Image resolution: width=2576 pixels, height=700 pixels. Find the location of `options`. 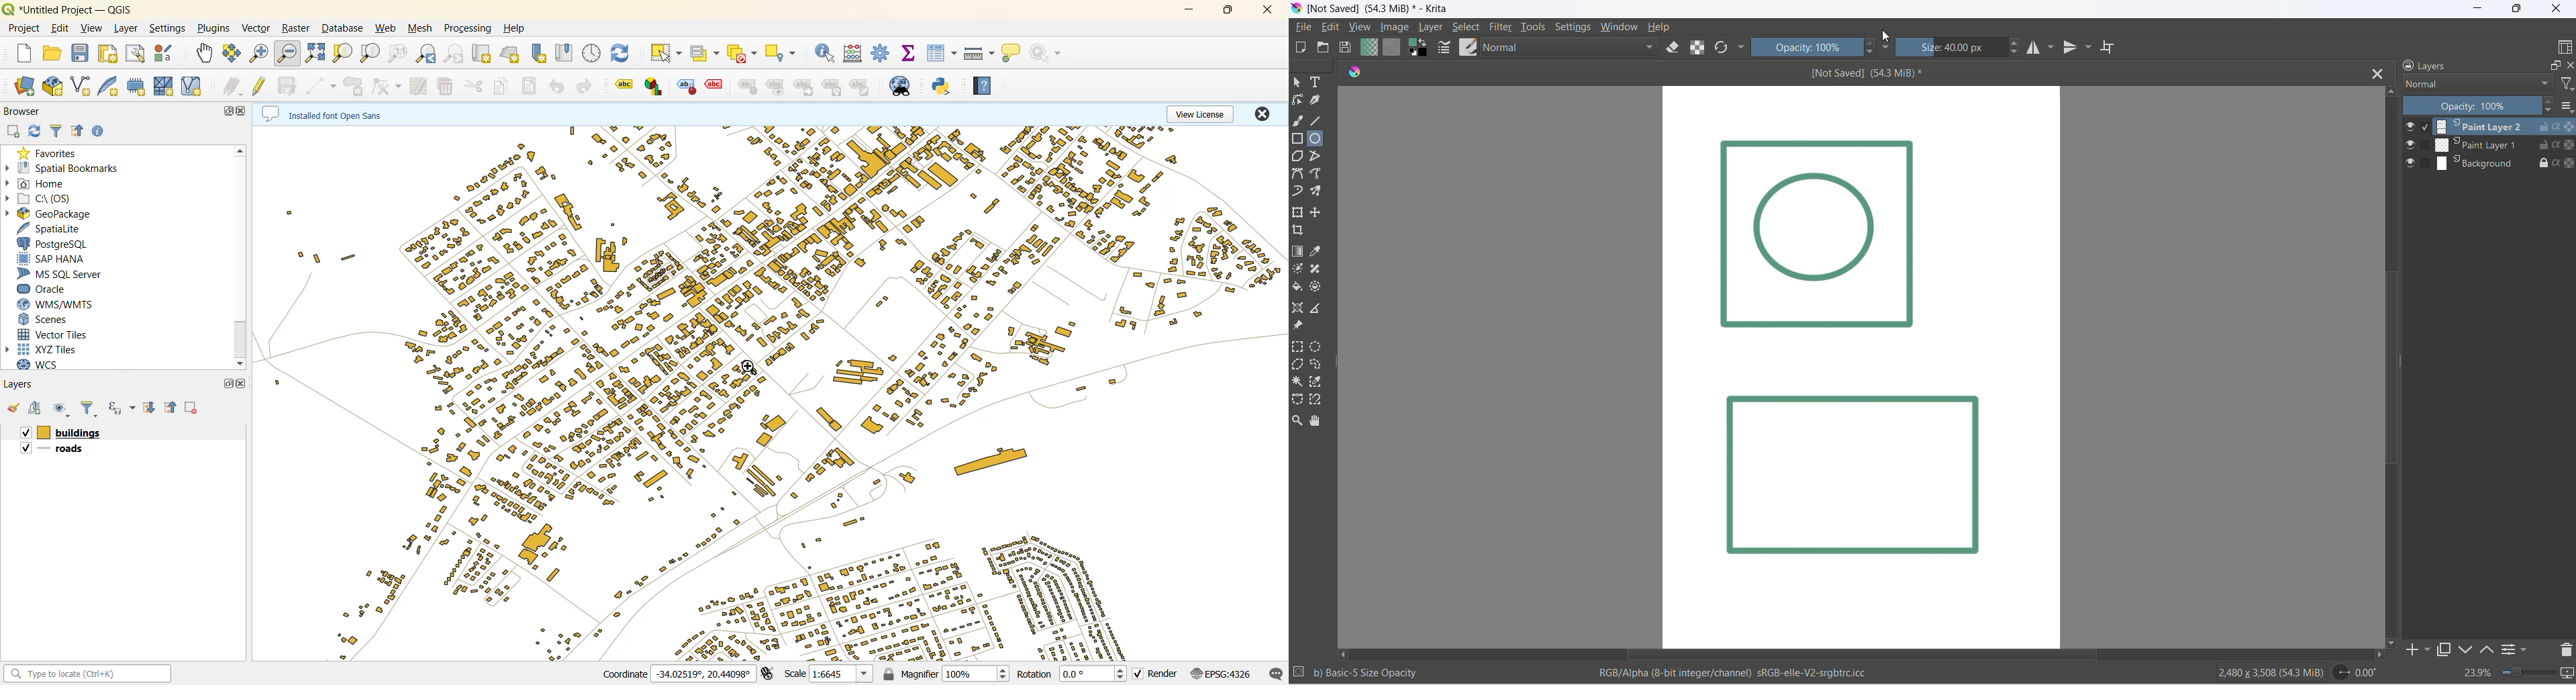

options is located at coordinates (2506, 649).